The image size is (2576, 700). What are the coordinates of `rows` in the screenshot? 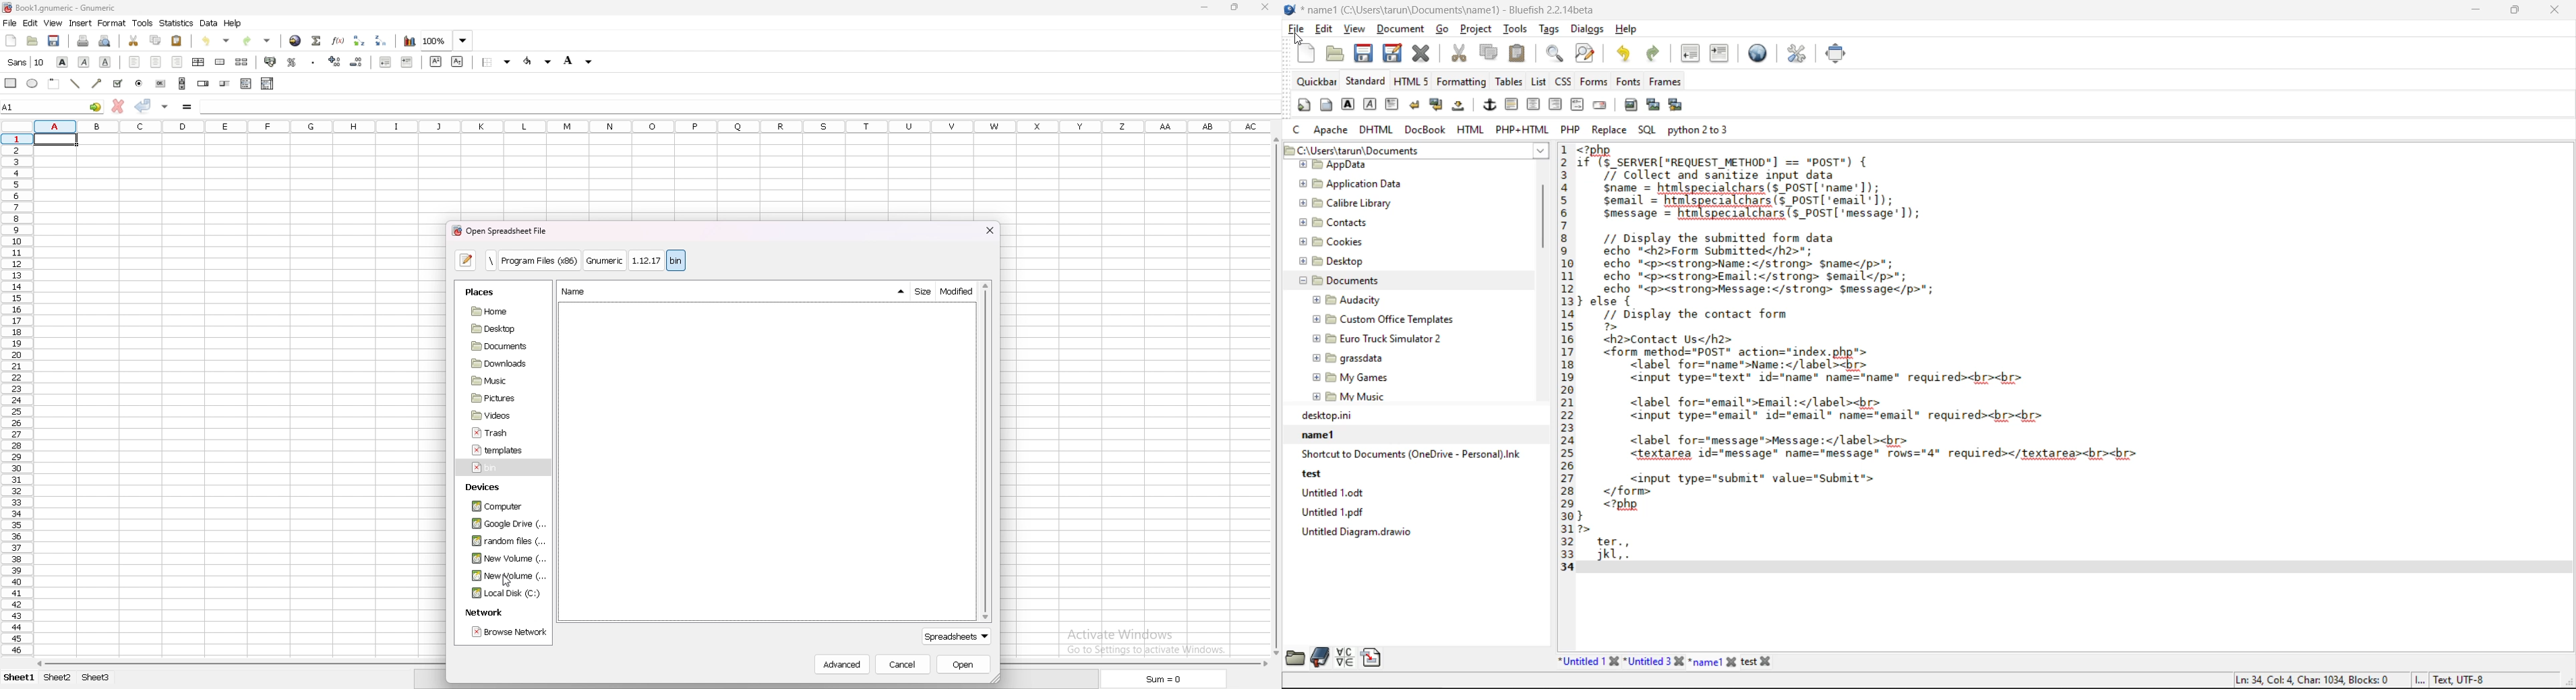 It's located at (15, 396).